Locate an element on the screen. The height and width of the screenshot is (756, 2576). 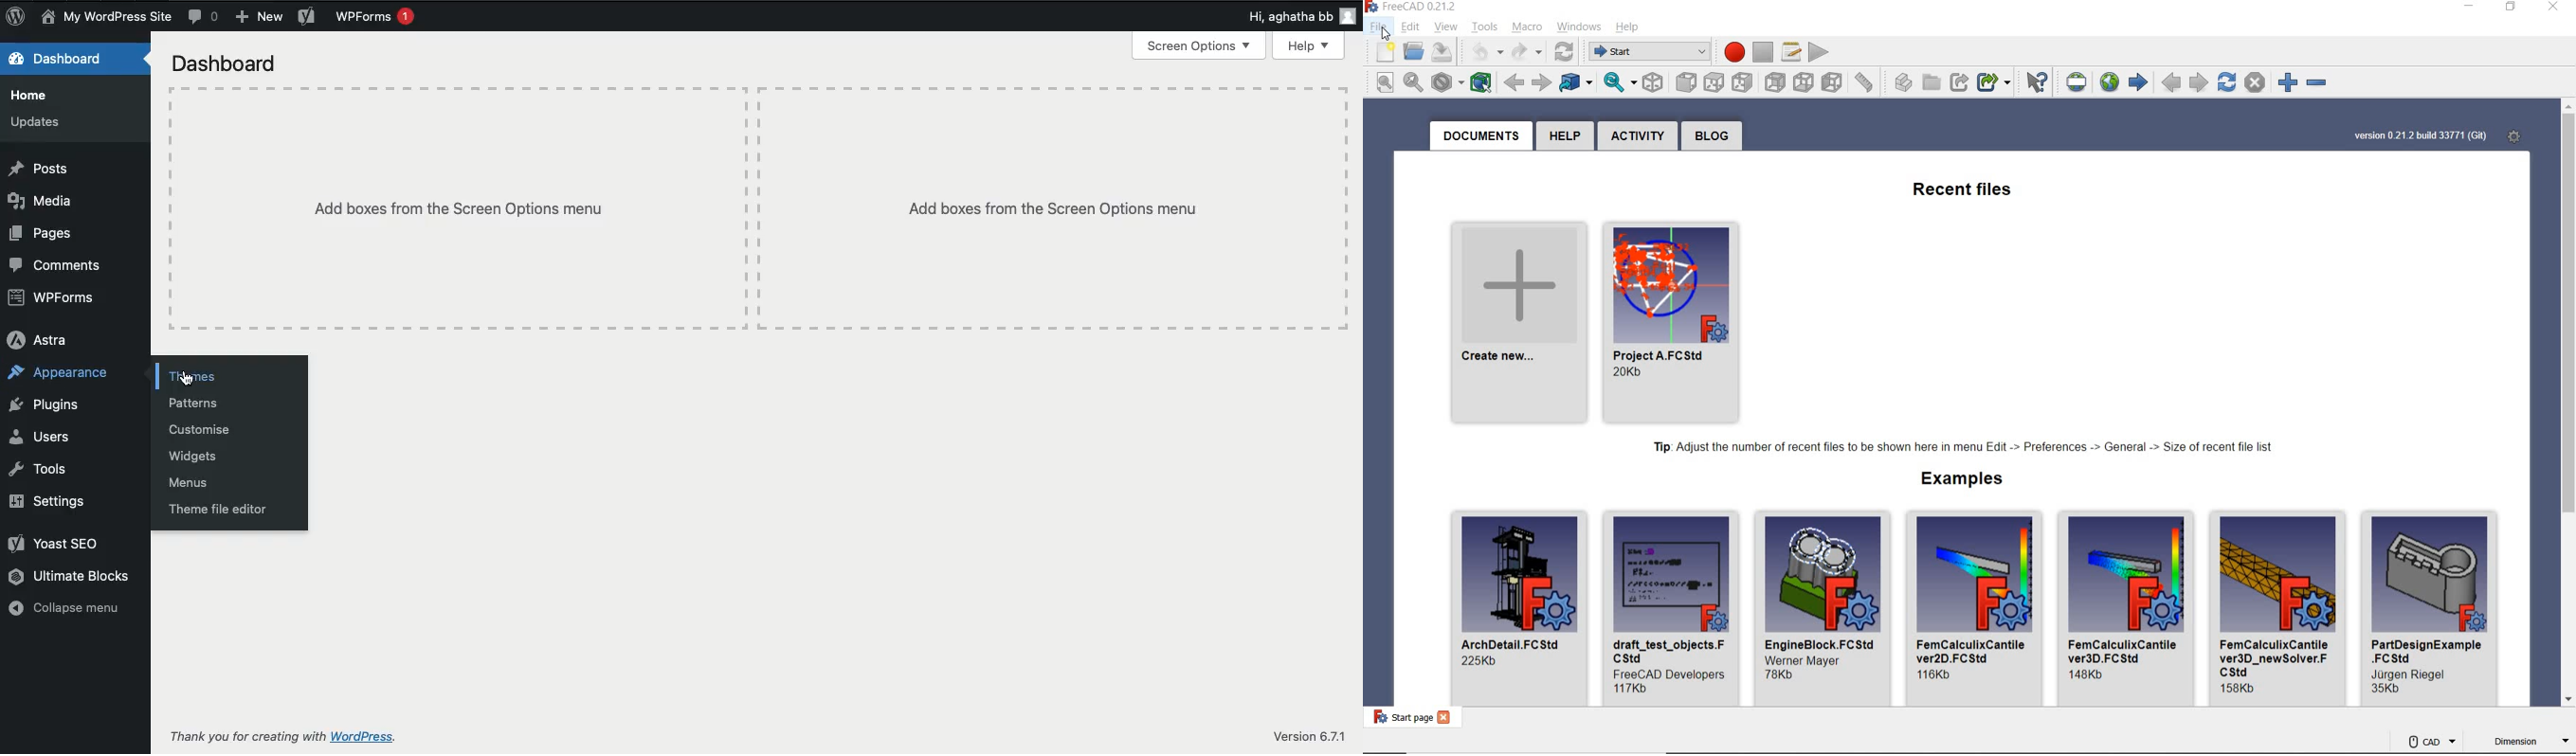
WPForms is located at coordinates (380, 17).